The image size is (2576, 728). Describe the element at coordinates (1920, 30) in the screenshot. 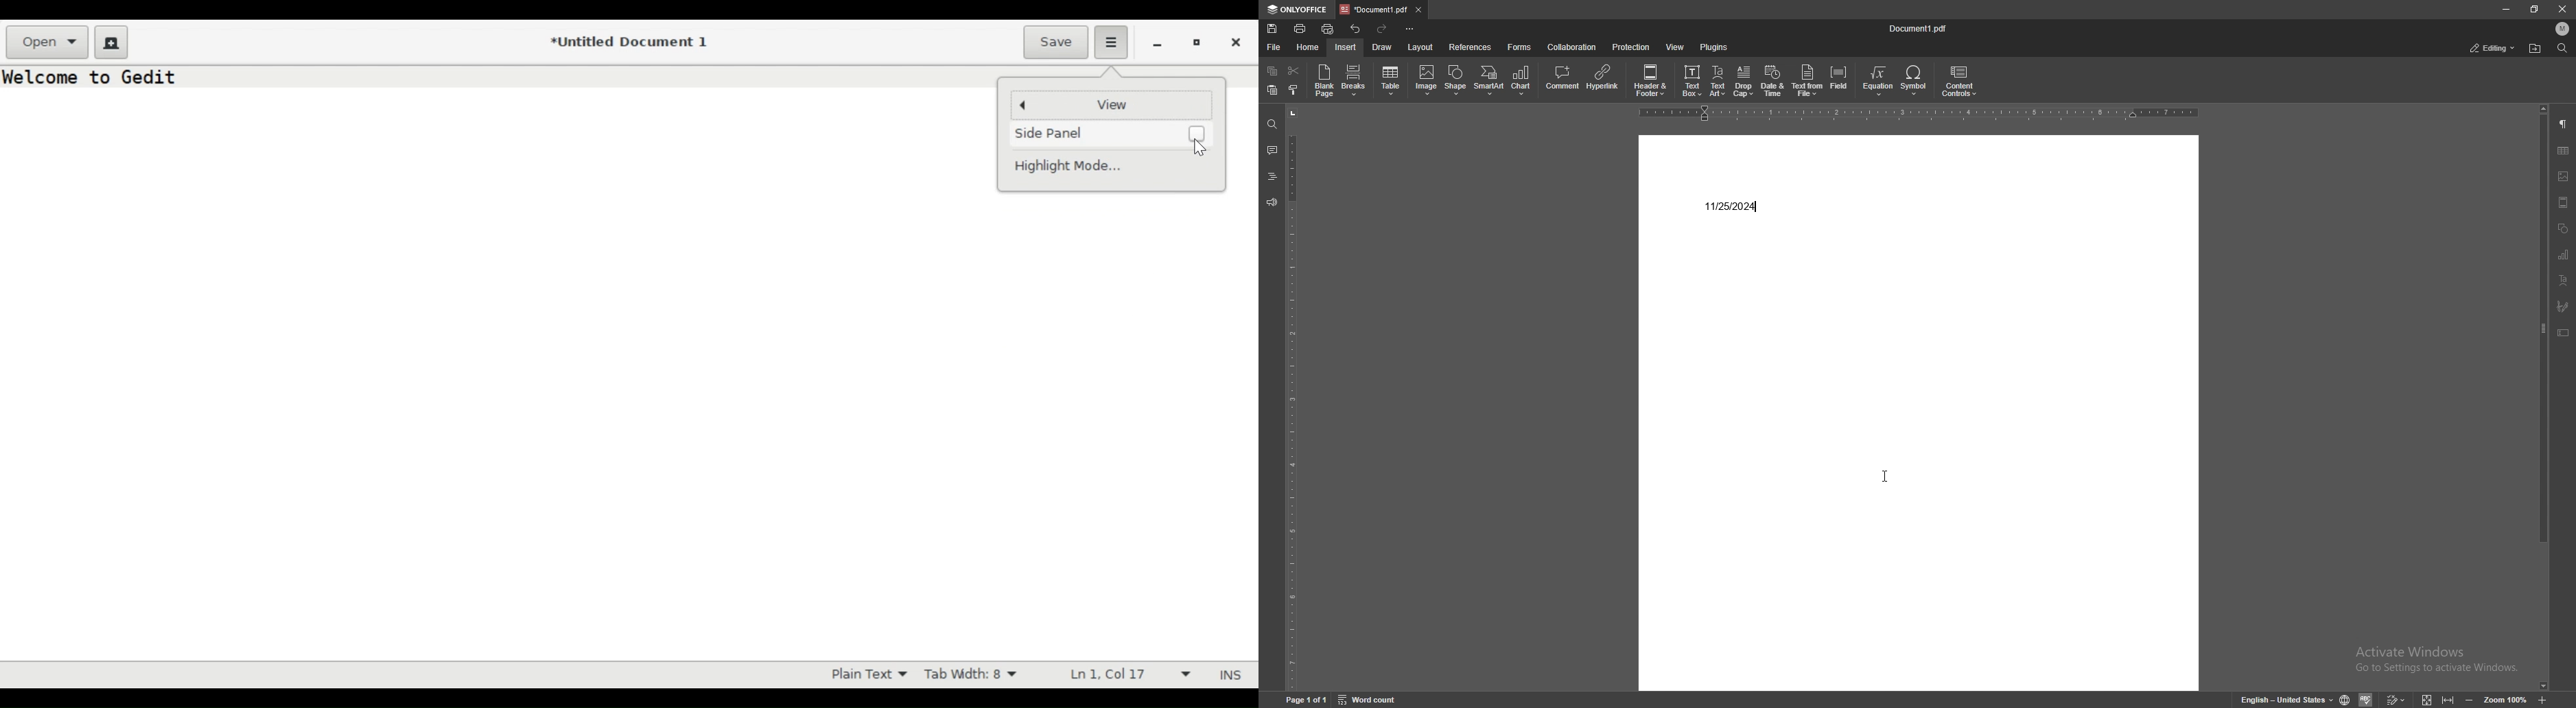

I see `file name` at that location.